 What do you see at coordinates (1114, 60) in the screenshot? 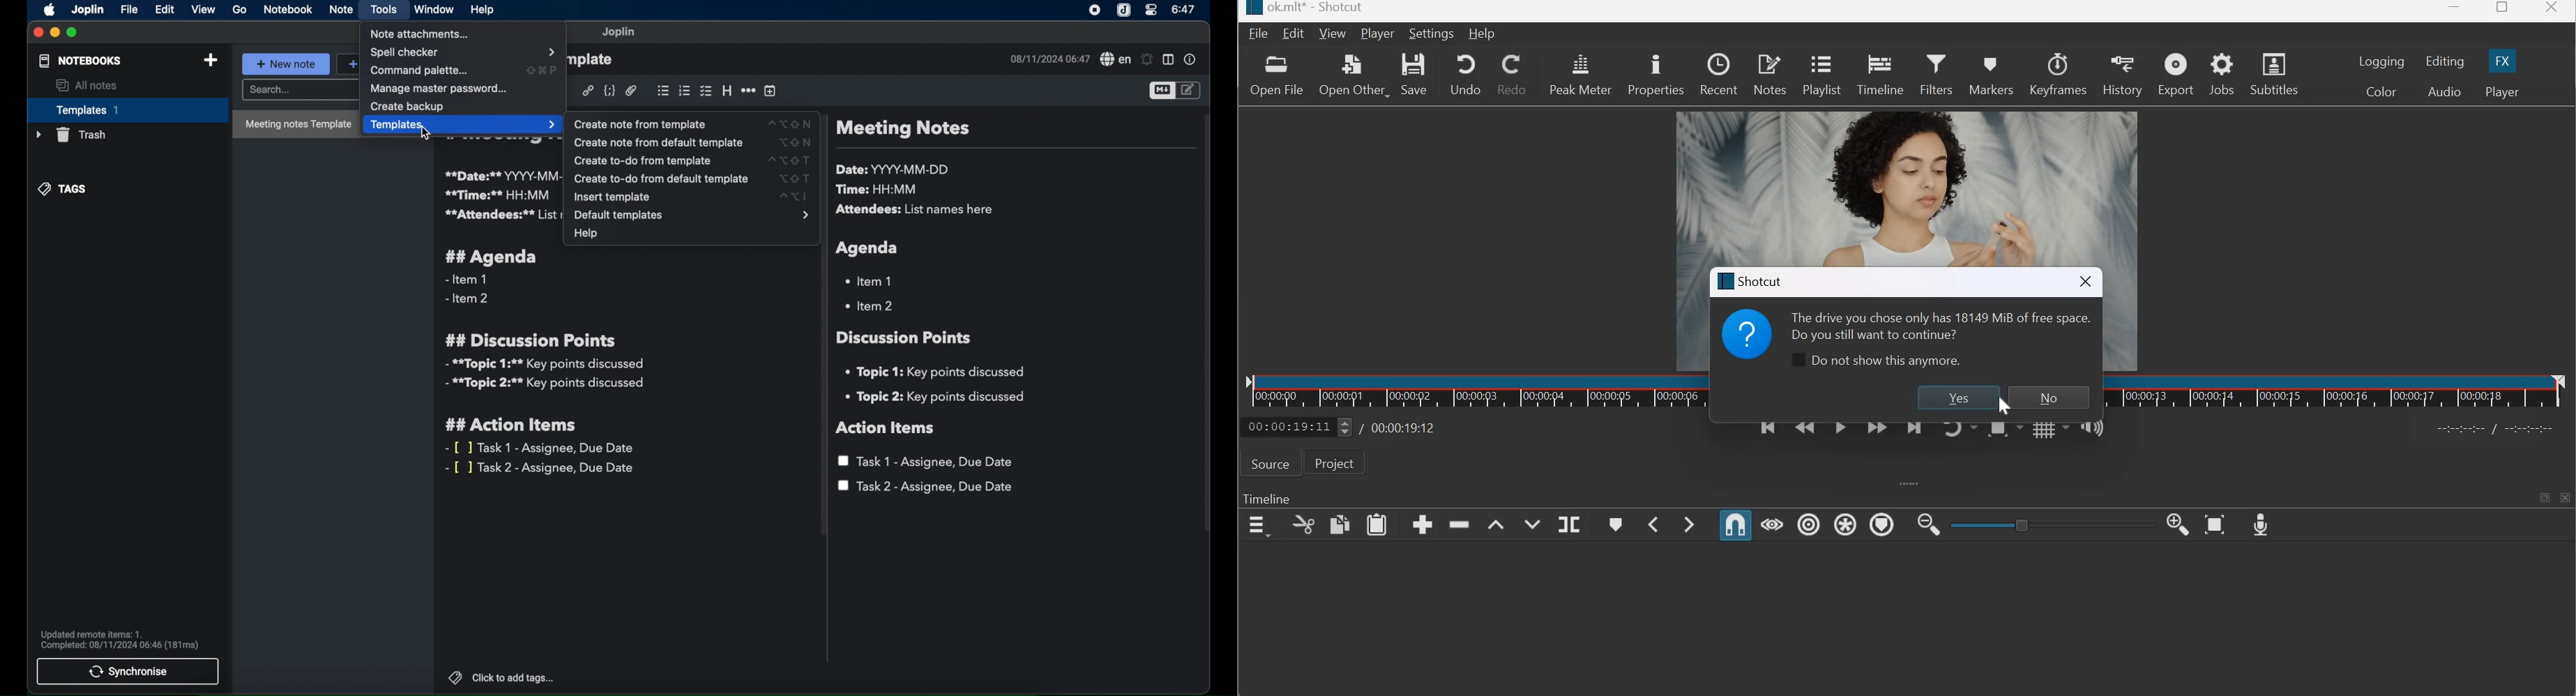
I see `spell checker` at bounding box center [1114, 60].